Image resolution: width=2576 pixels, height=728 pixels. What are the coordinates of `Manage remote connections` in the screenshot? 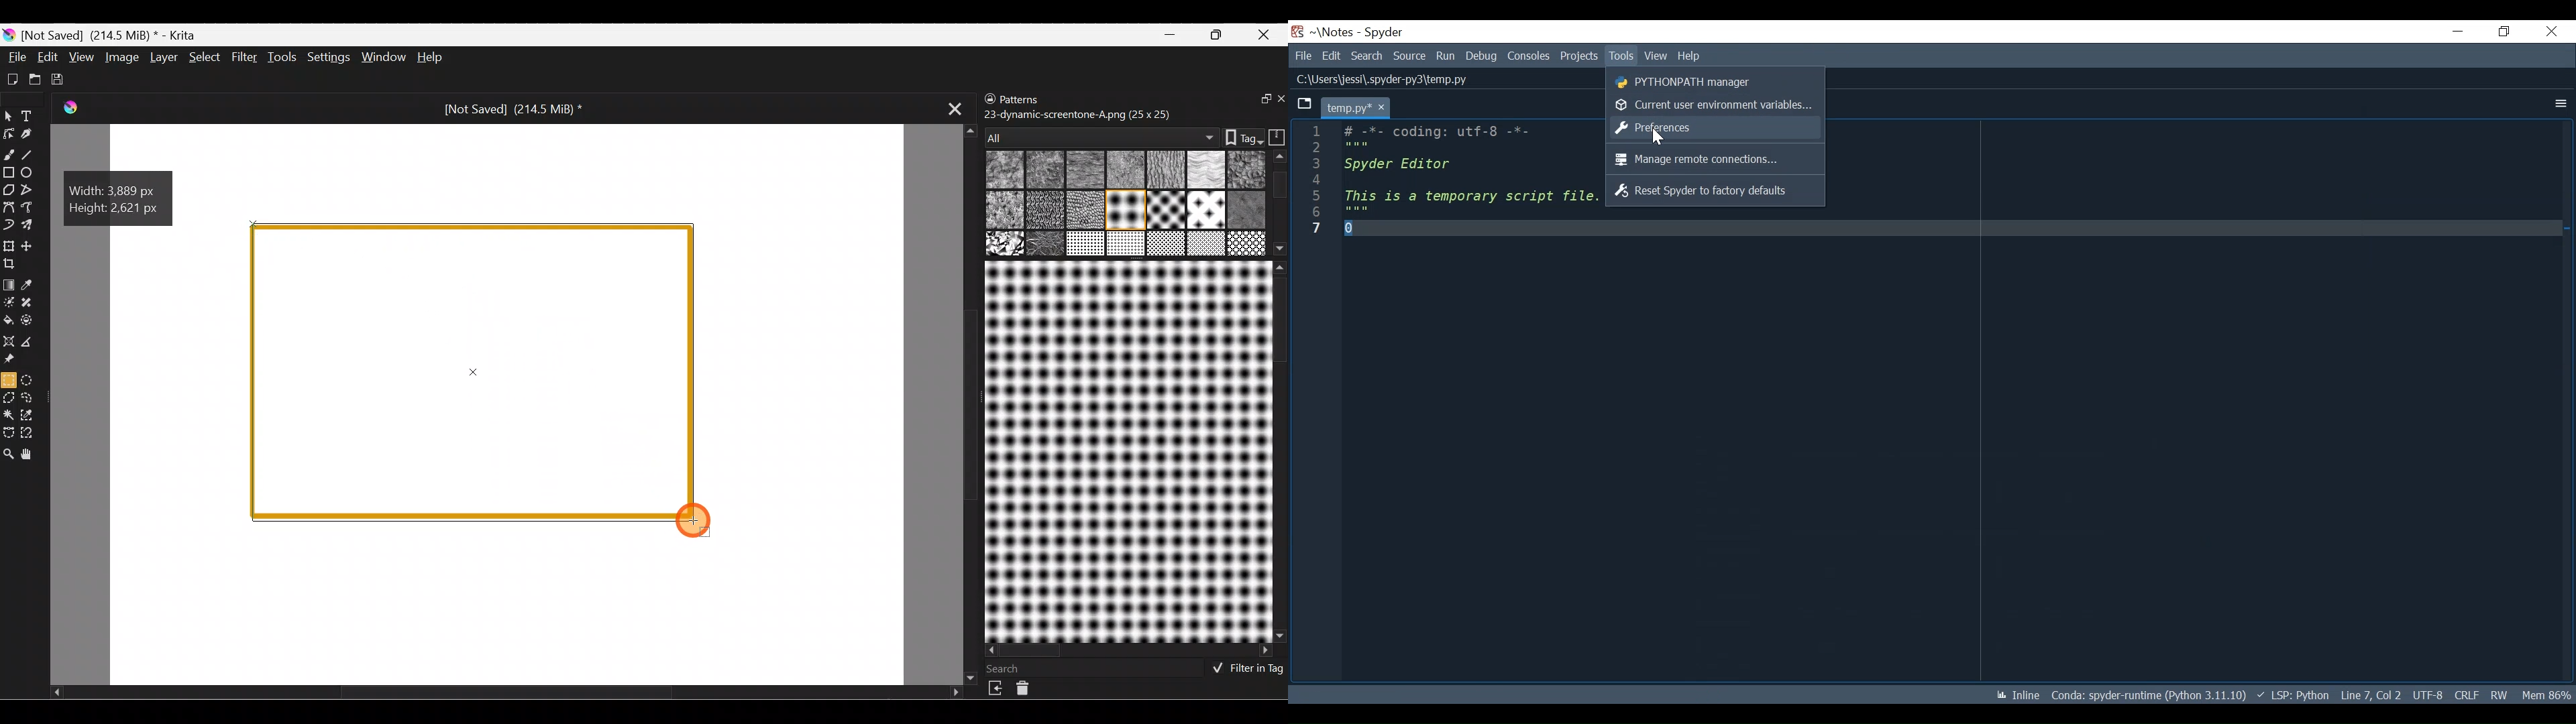 It's located at (1708, 160).